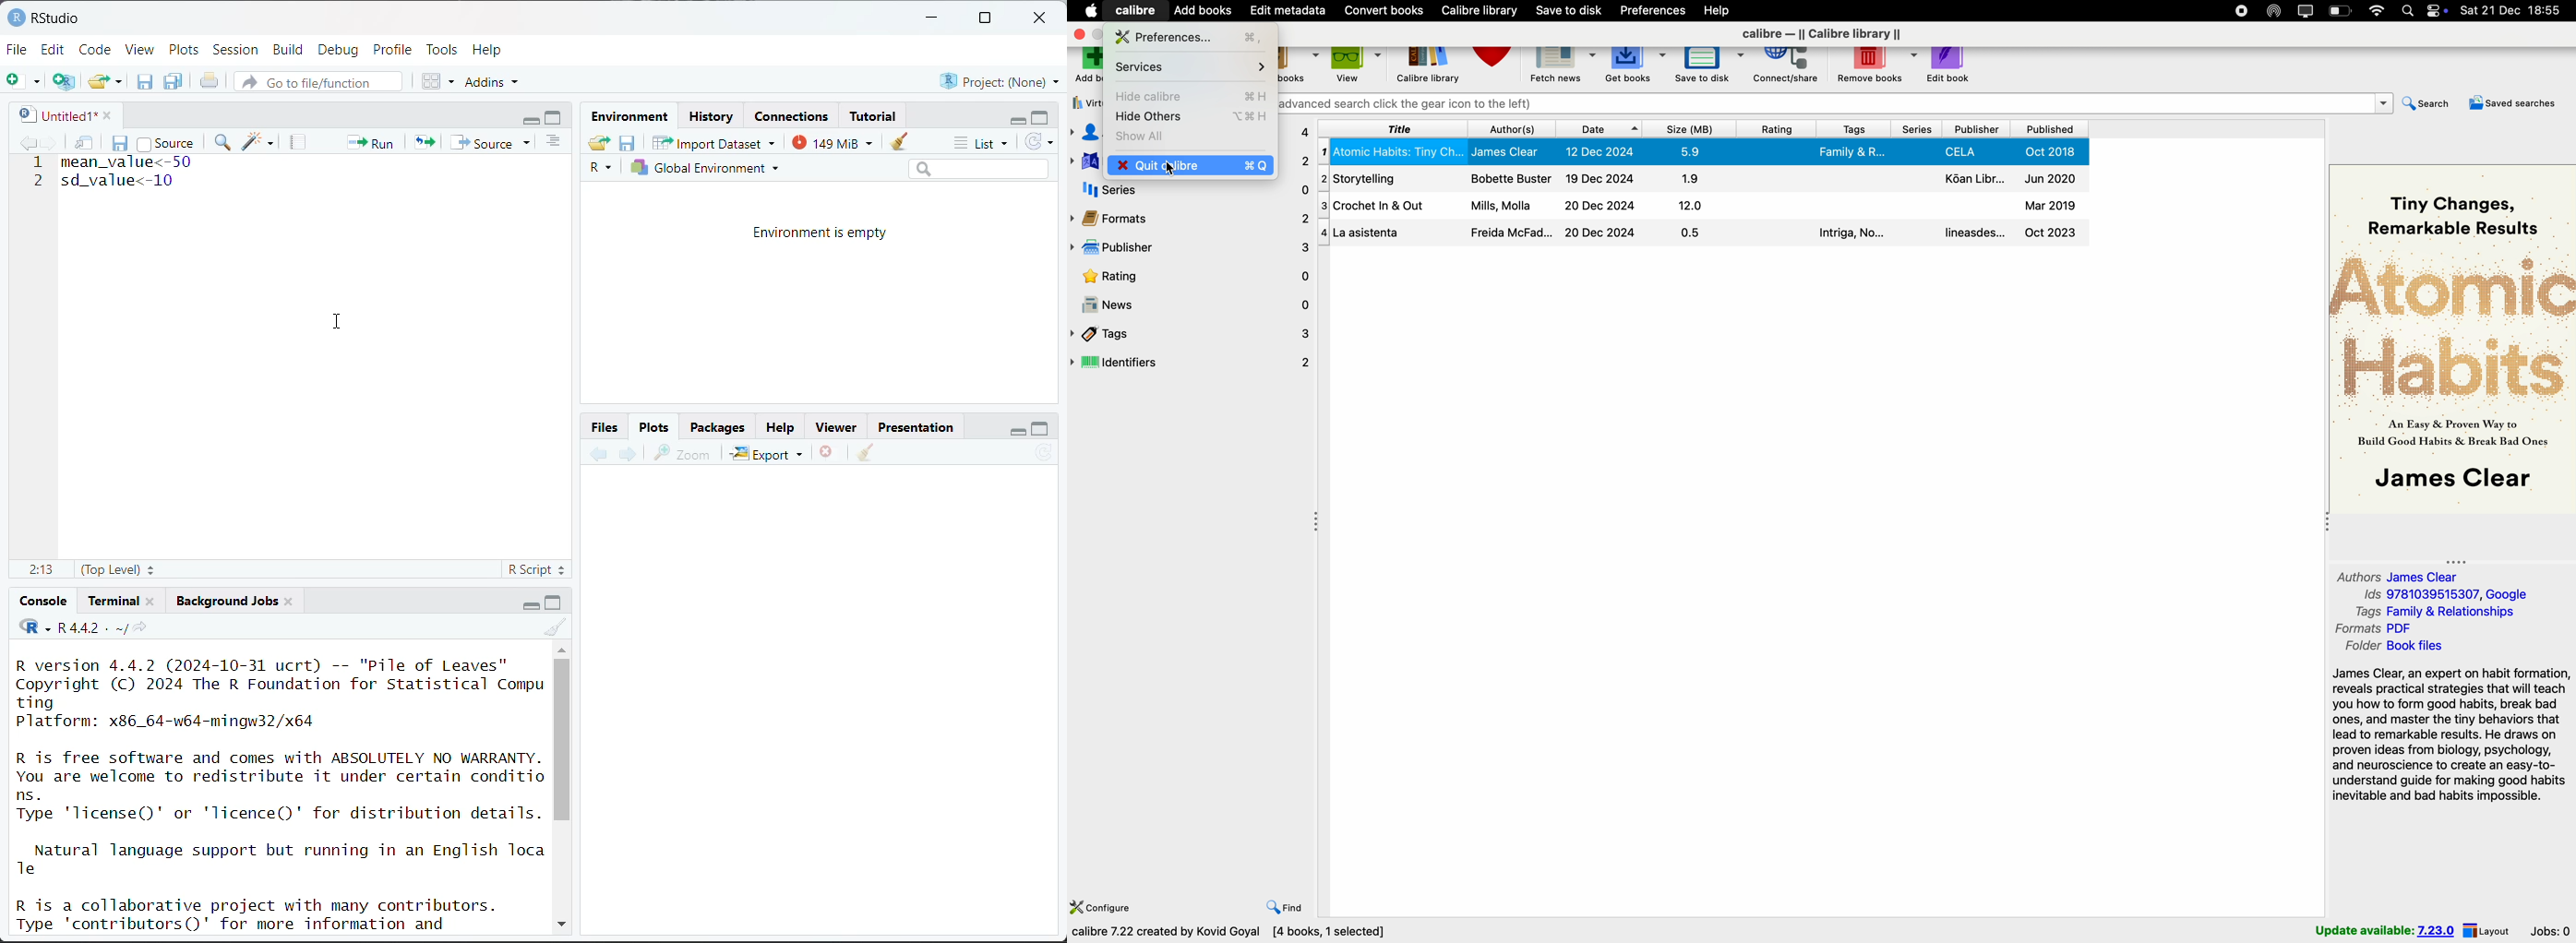  Describe the element at coordinates (1786, 67) in the screenshot. I see `connect/share` at that location.